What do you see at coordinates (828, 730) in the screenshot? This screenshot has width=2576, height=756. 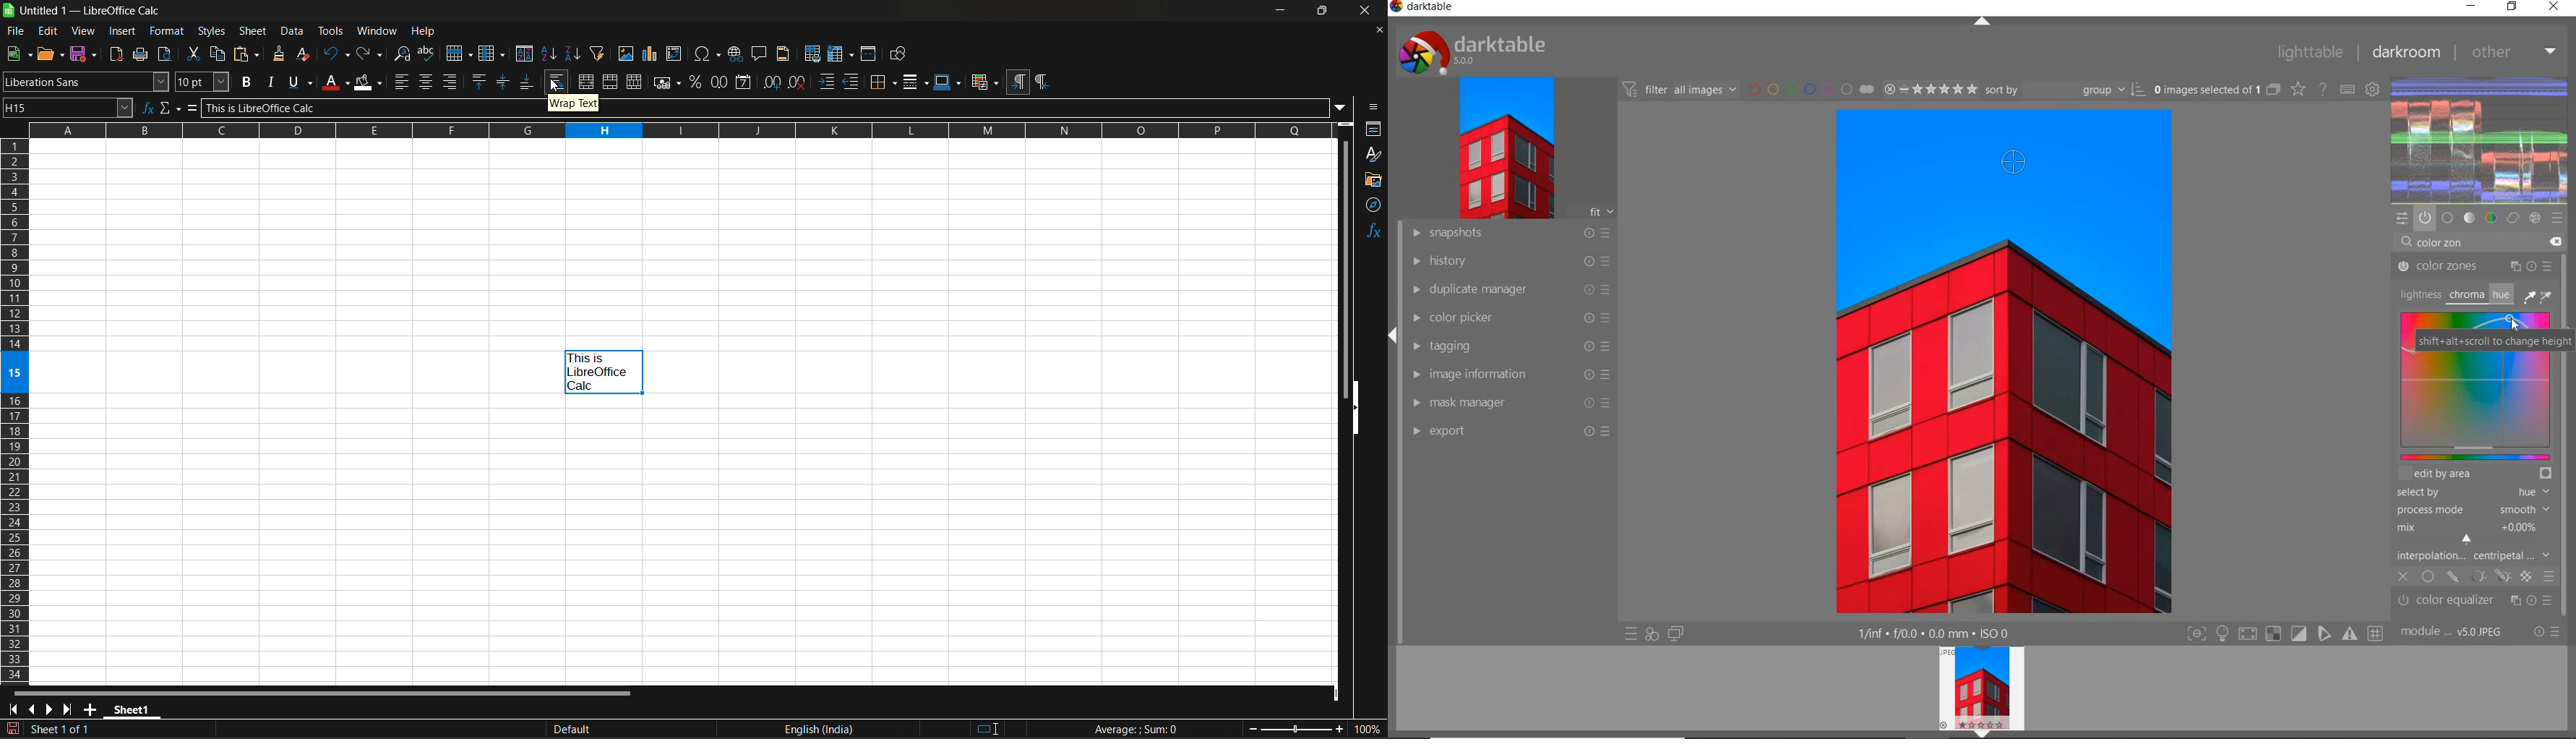 I see `text language` at bounding box center [828, 730].